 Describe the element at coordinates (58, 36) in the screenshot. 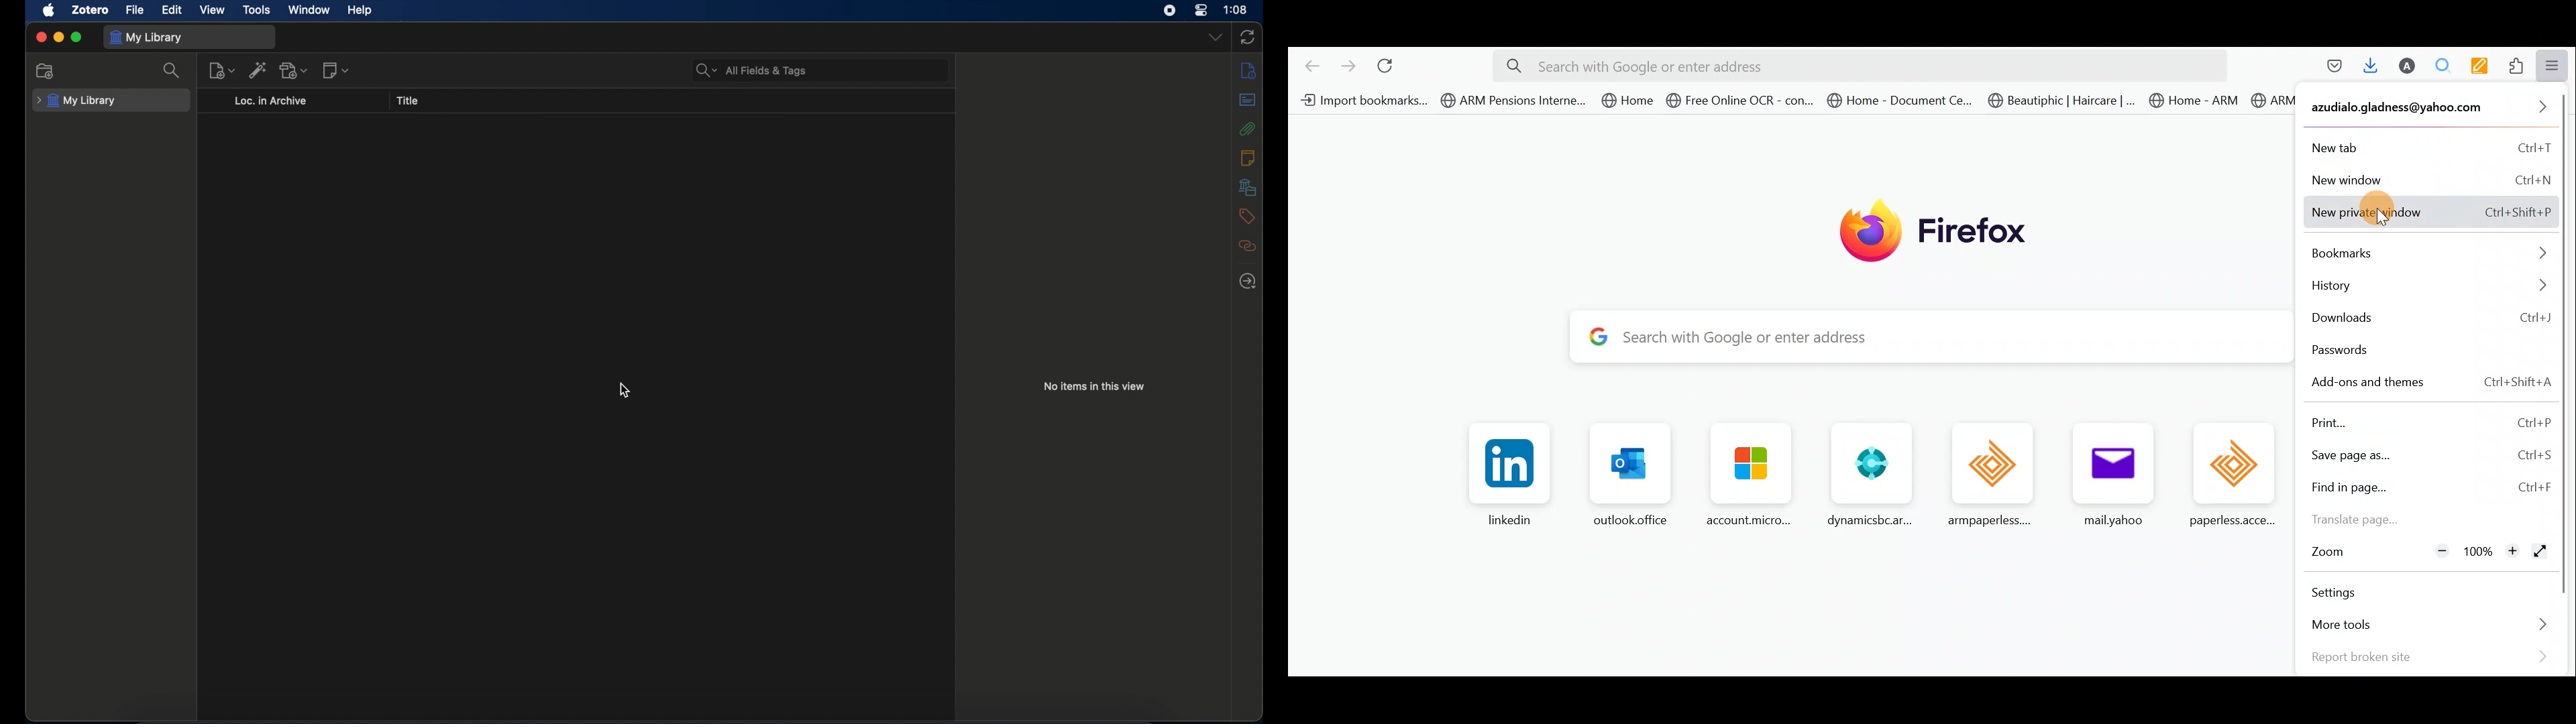

I see `minimize` at that location.